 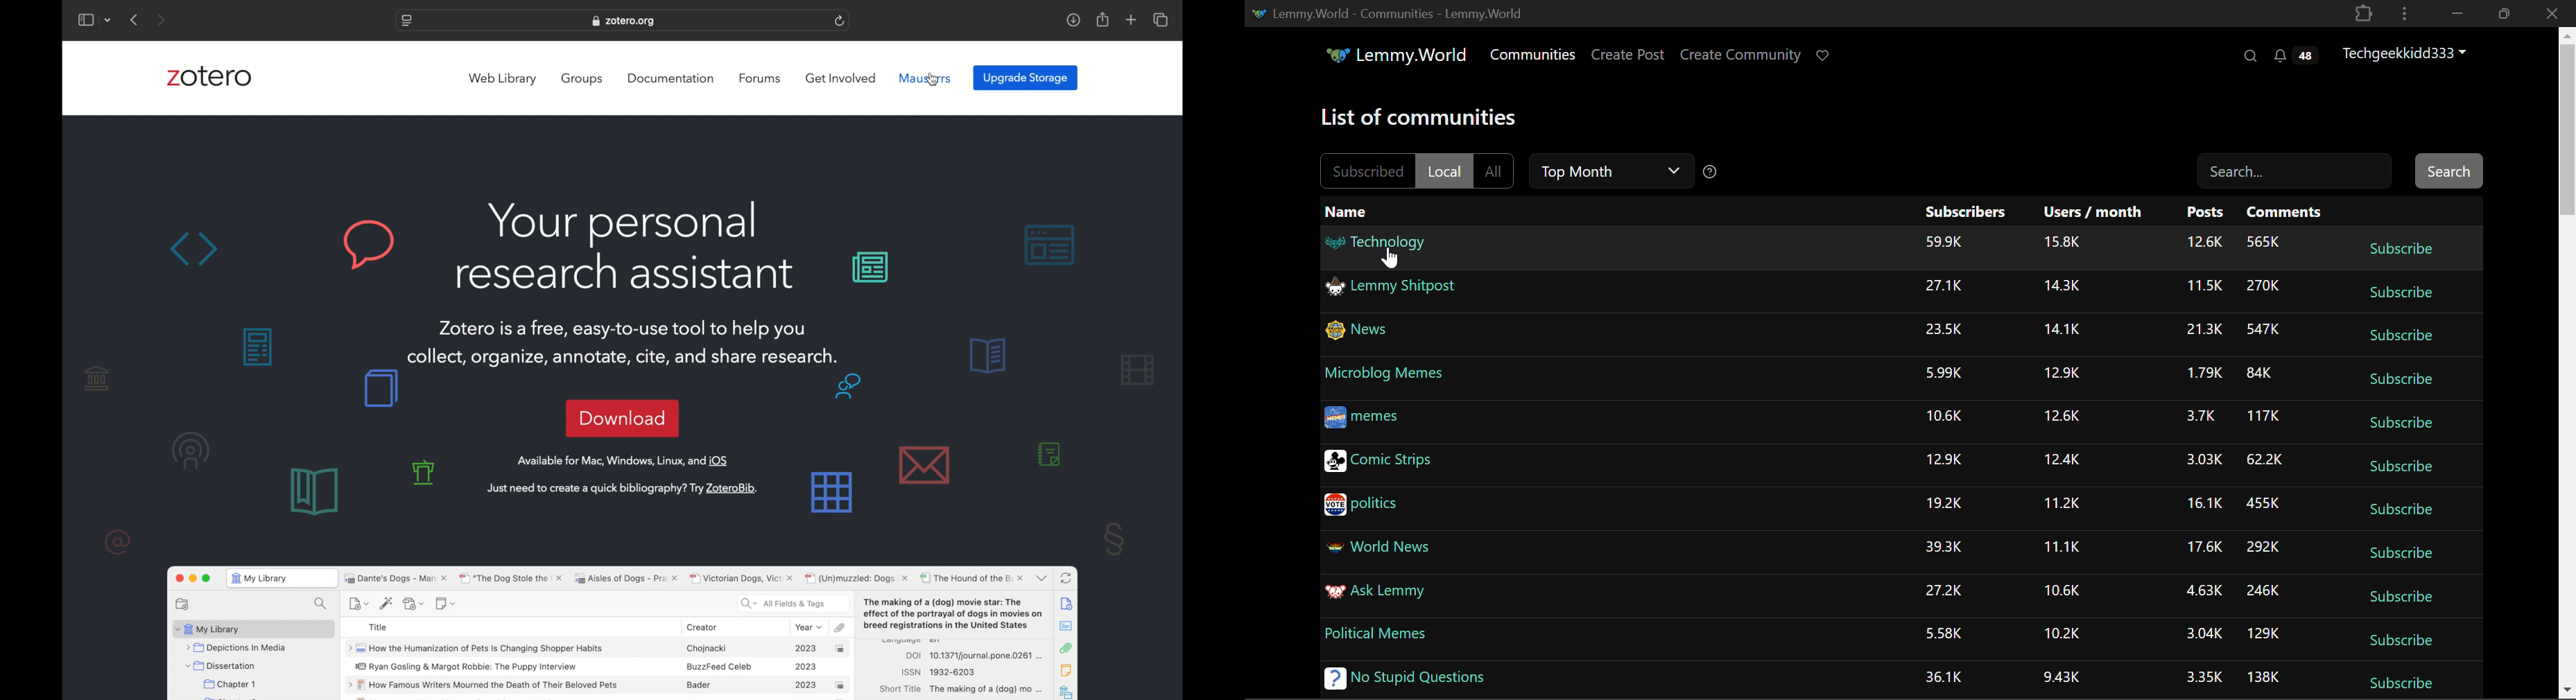 I want to click on zotero, so click(x=209, y=76).